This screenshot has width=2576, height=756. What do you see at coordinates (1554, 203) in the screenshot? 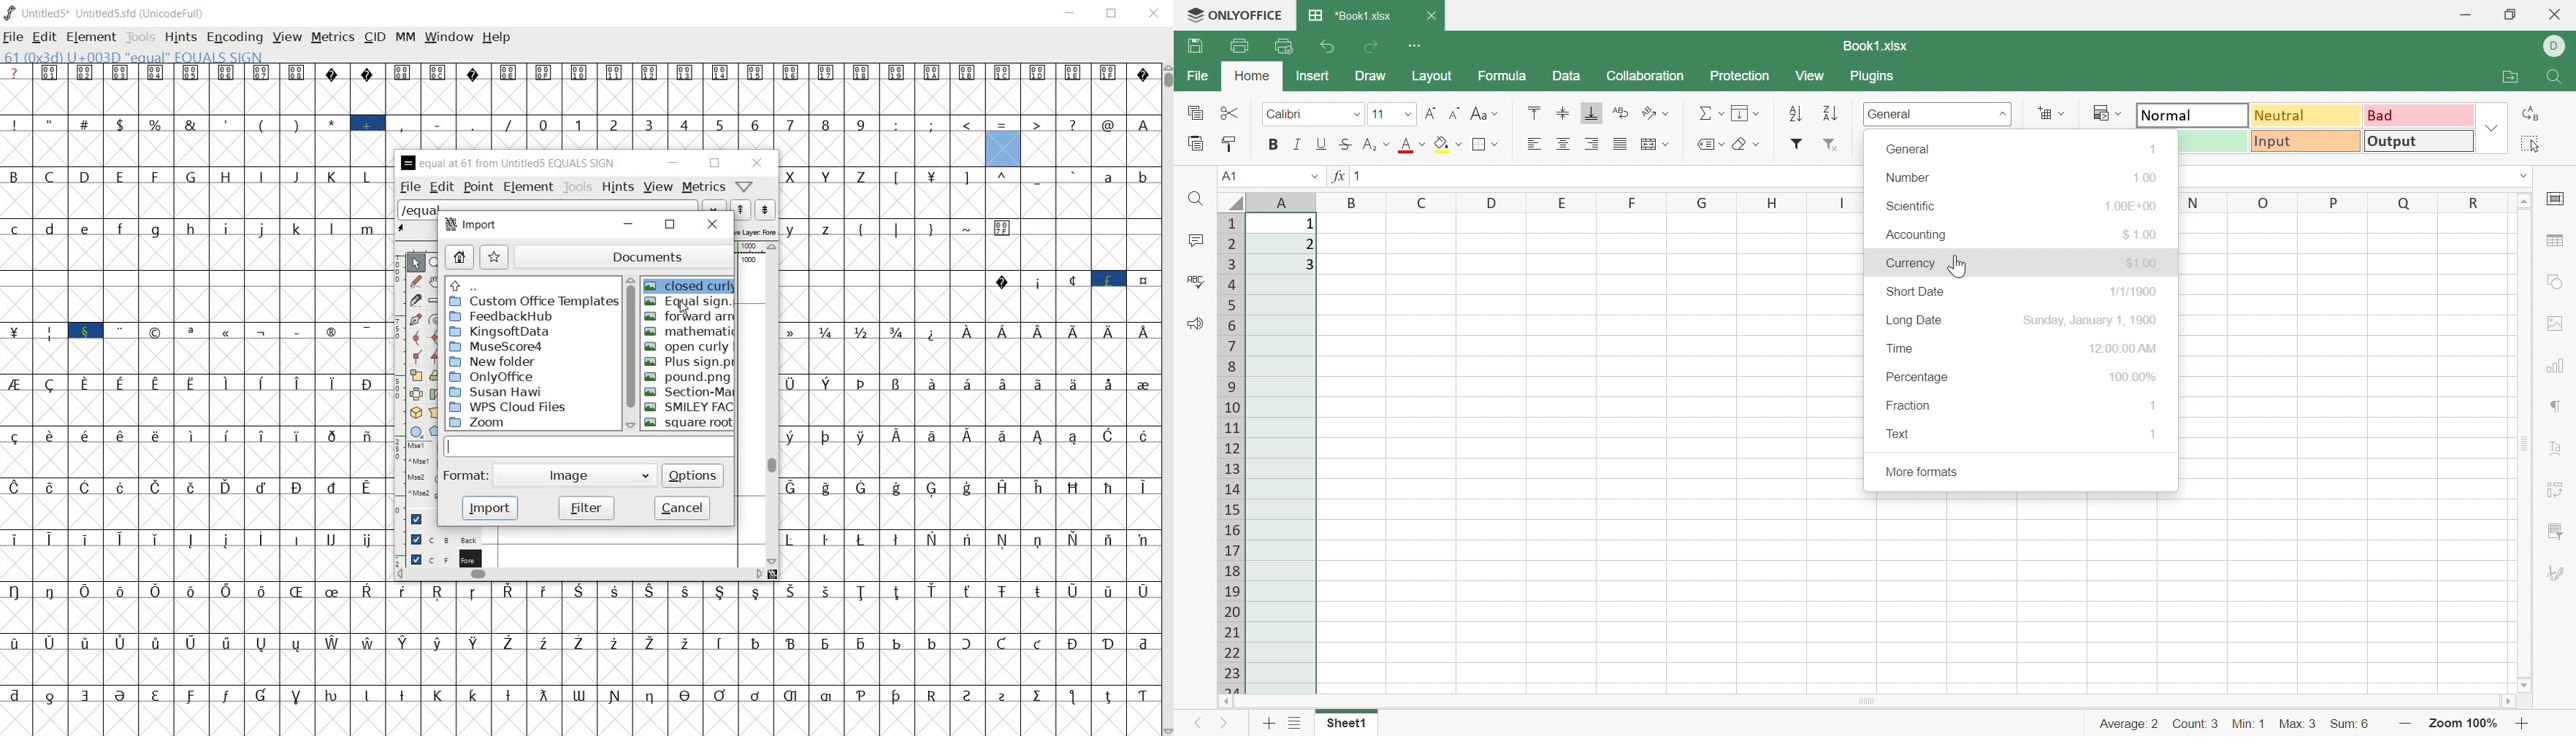
I see `Column names` at bounding box center [1554, 203].